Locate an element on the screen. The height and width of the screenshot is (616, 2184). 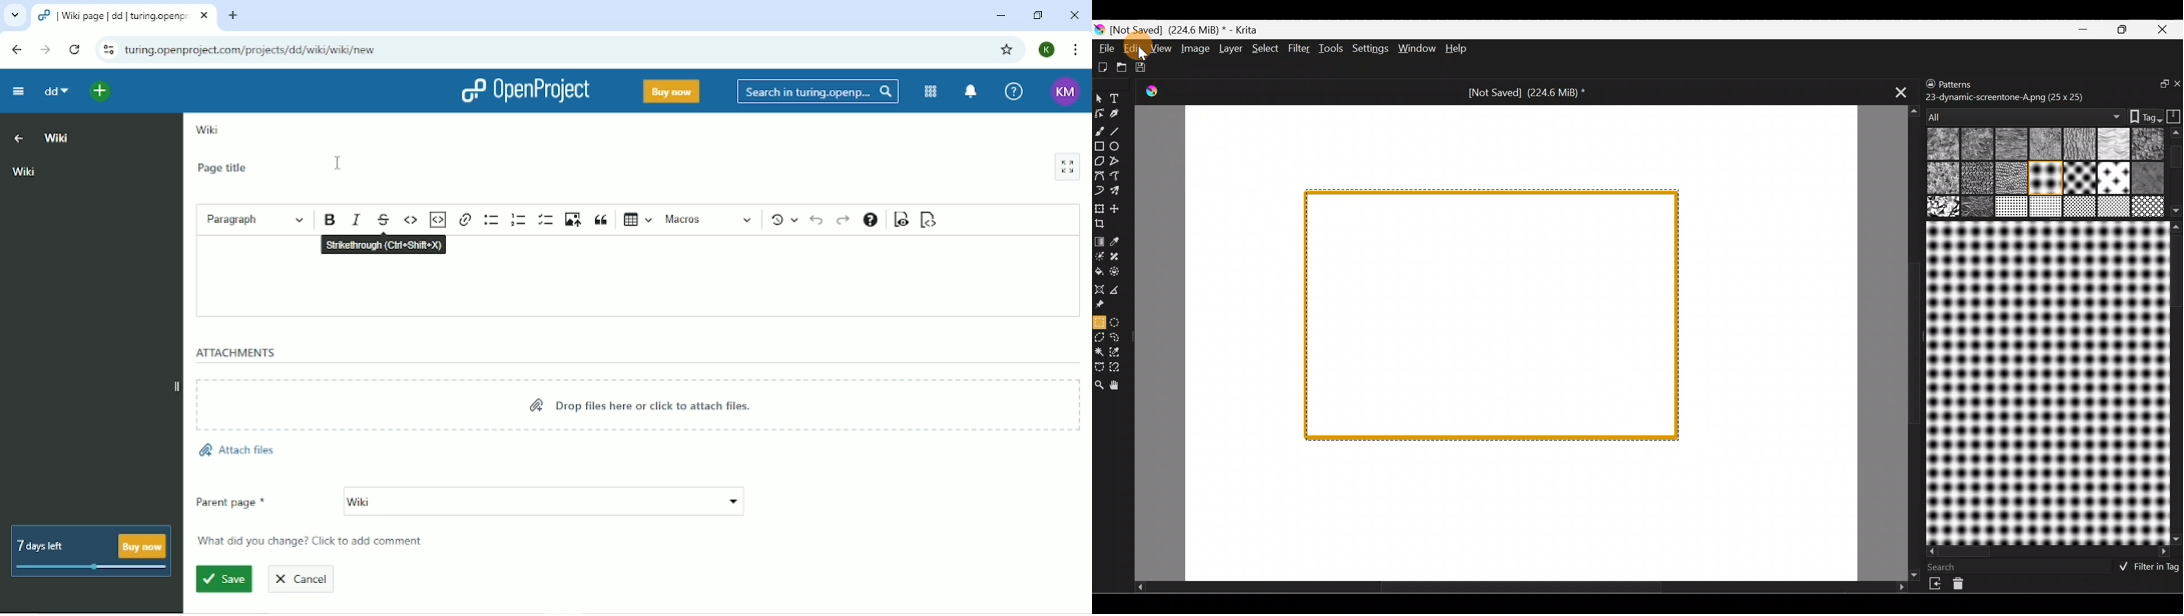
09 drawed_crosshatched.png is located at coordinates (1979, 179).